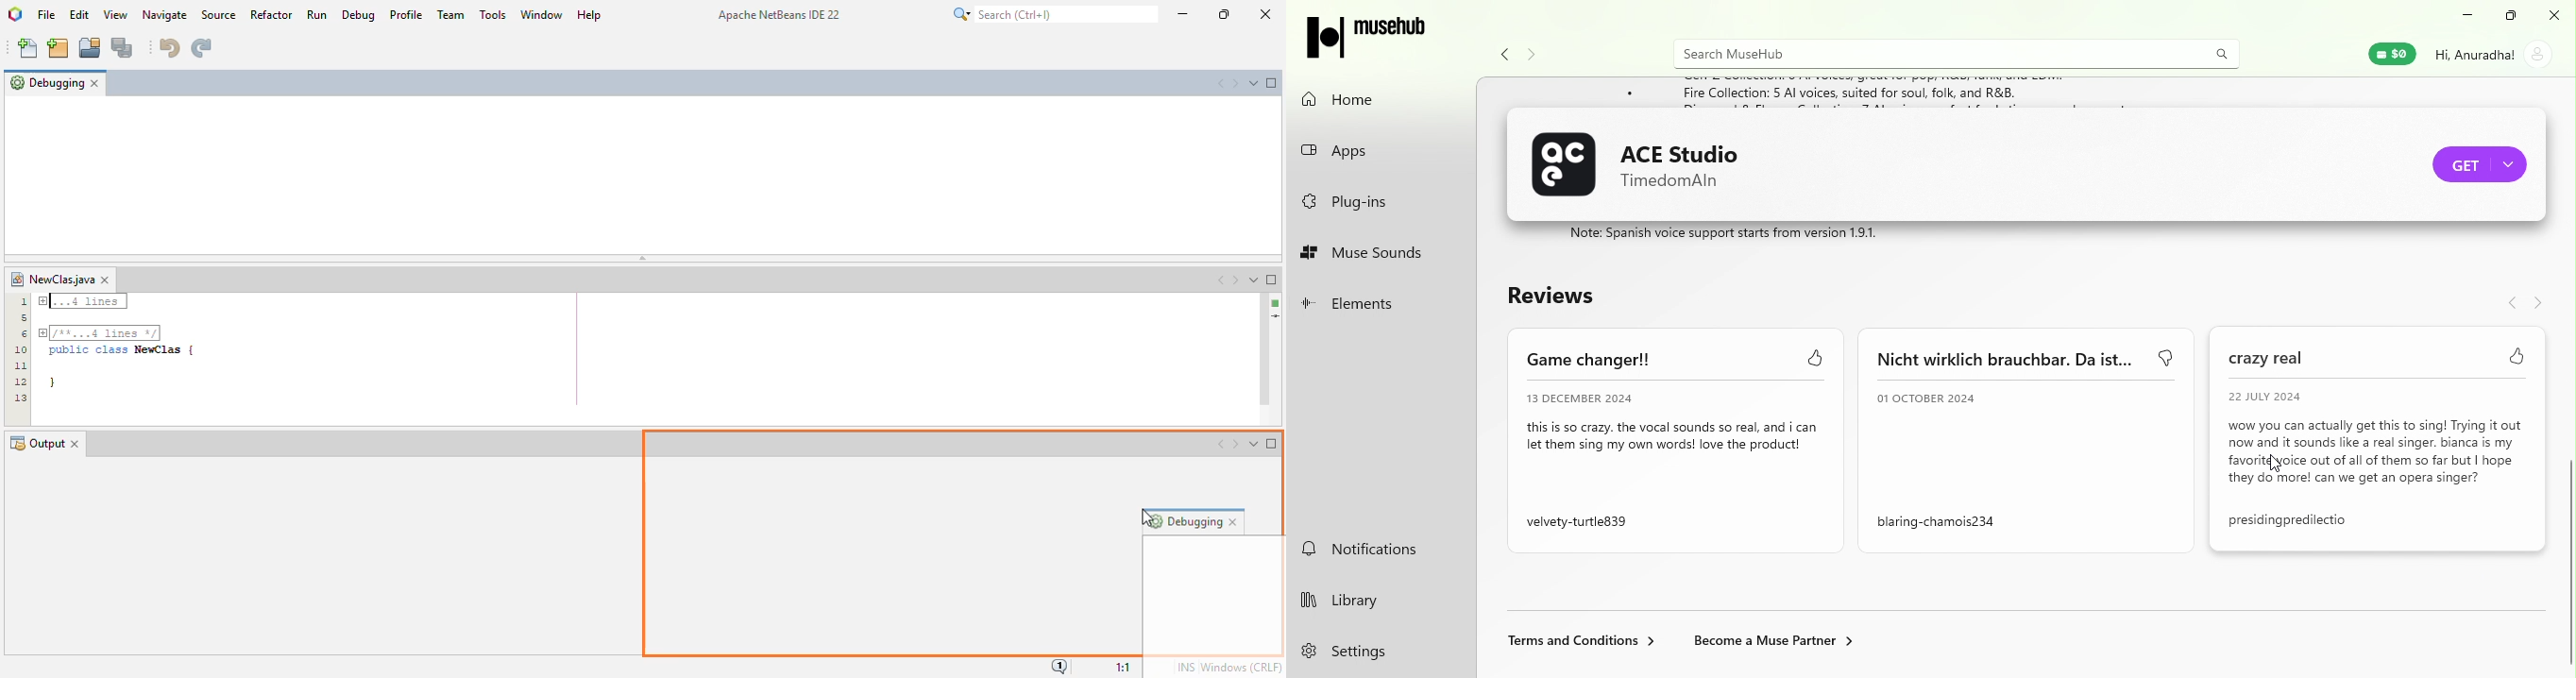  Describe the element at coordinates (28, 49) in the screenshot. I see `new file` at that location.